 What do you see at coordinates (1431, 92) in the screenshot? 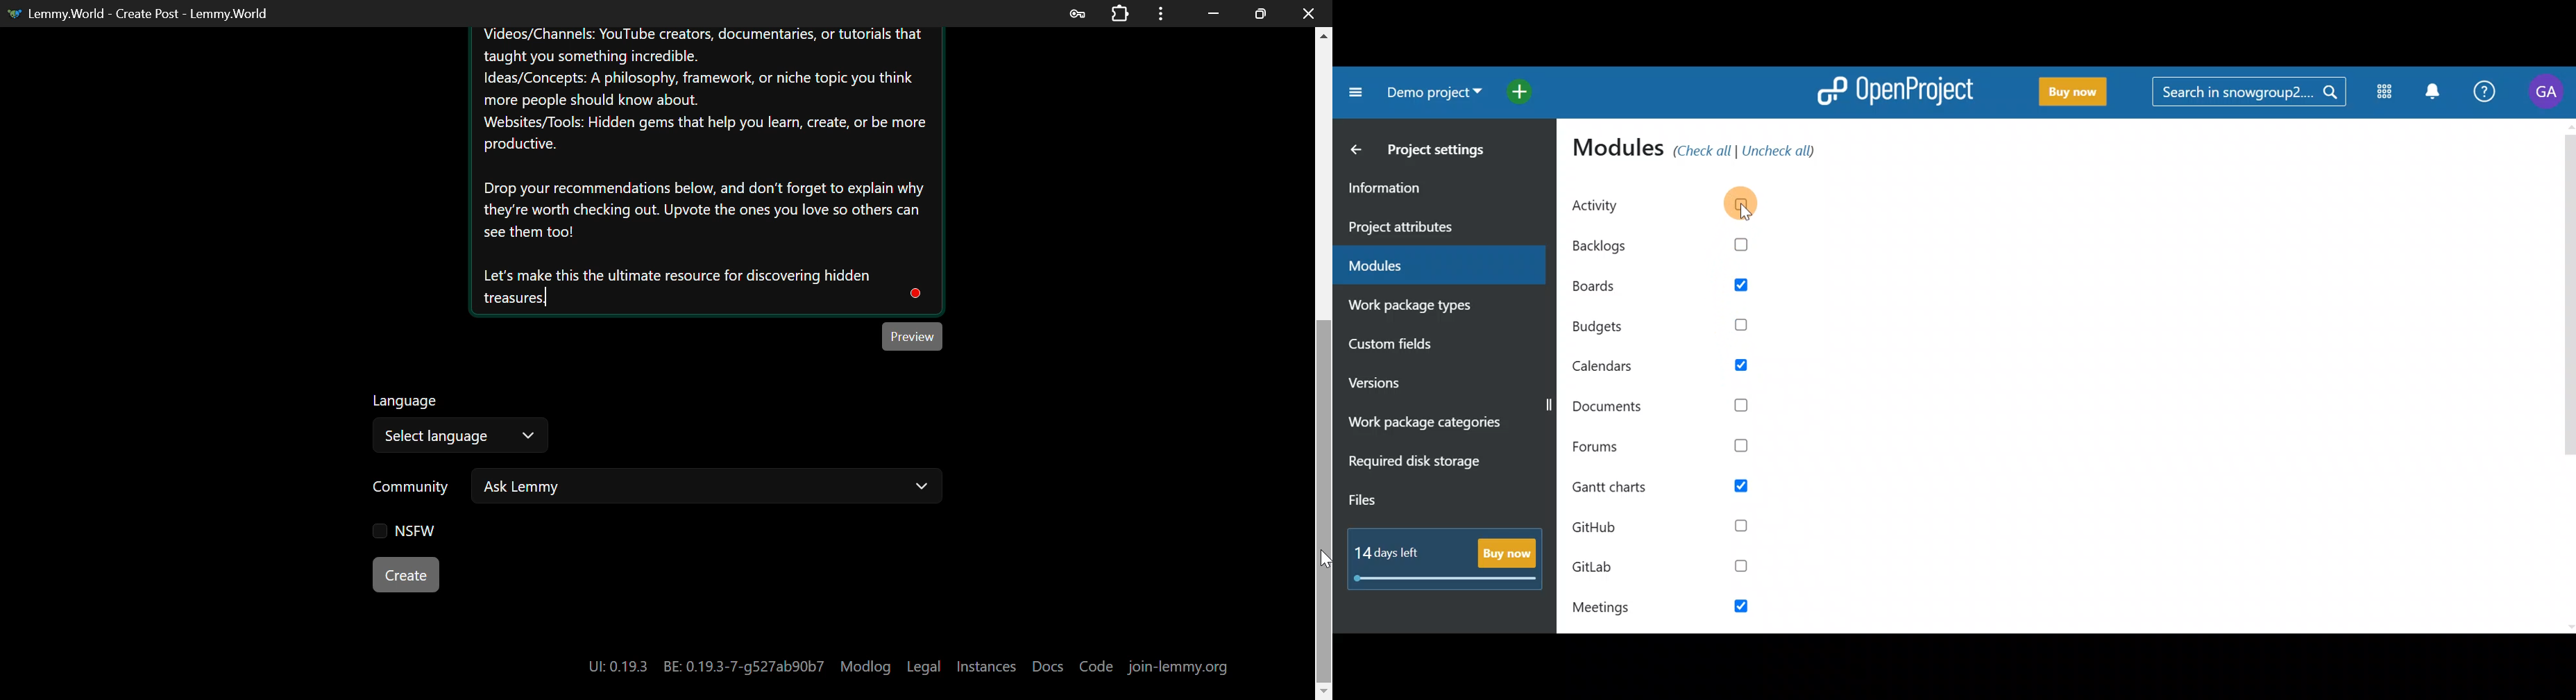
I see `Project name` at bounding box center [1431, 92].